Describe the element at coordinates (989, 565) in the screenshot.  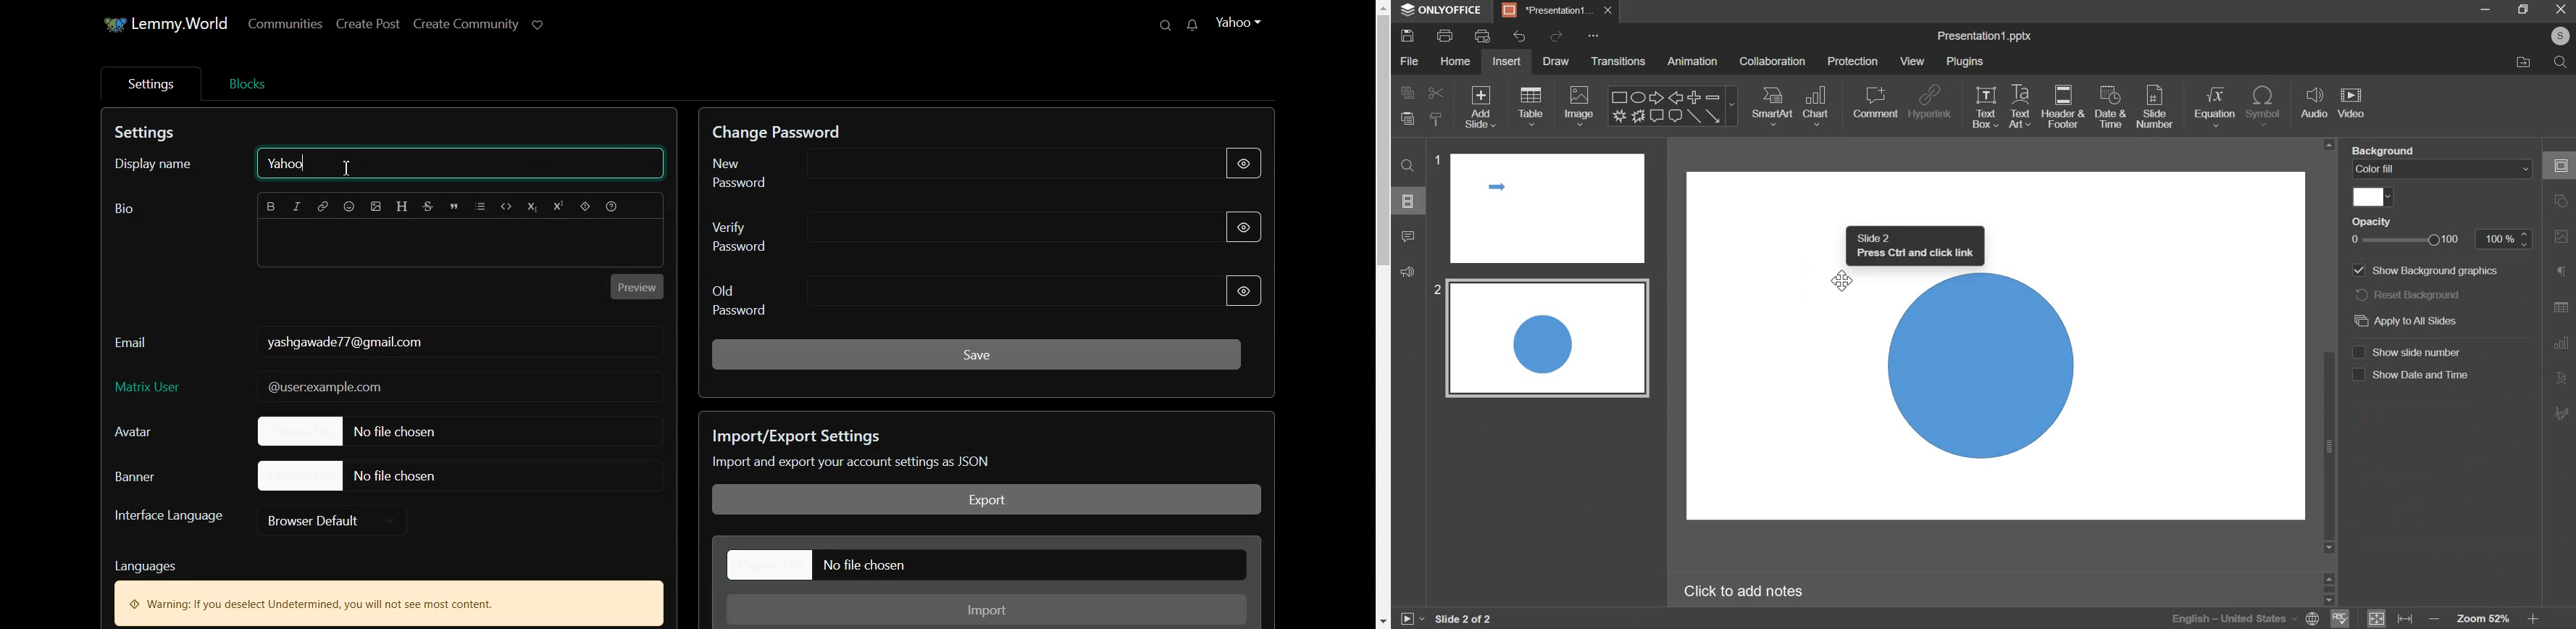
I see `File chosen` at that location.